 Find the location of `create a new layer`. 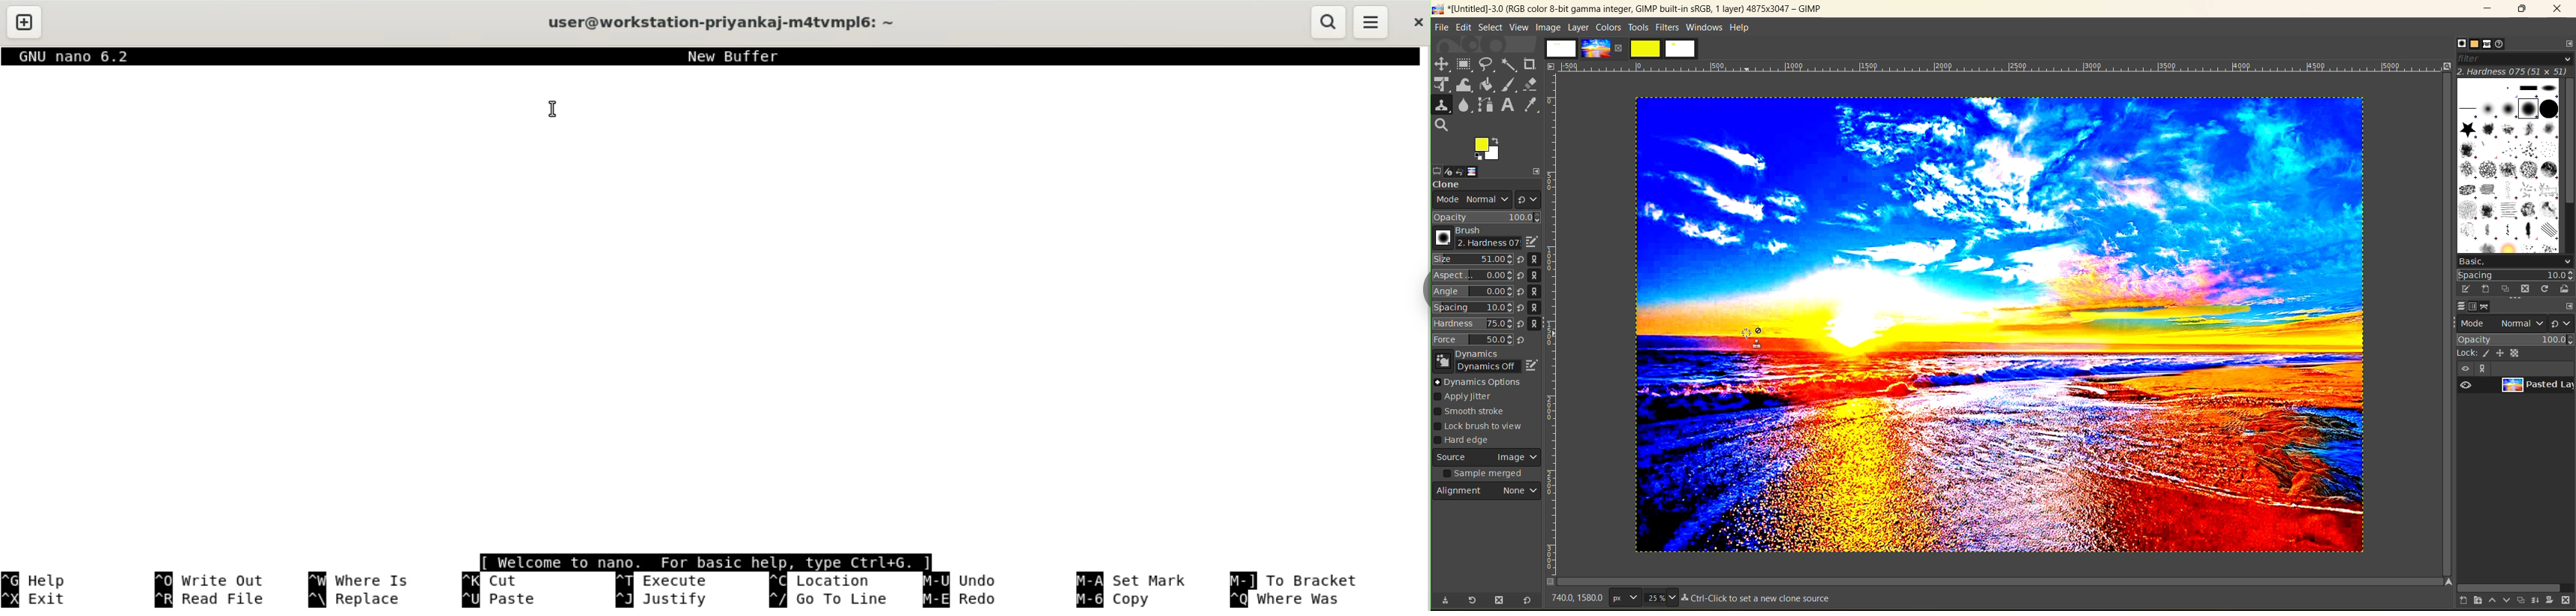

create a new layer is located at coordinates (2456, 601).